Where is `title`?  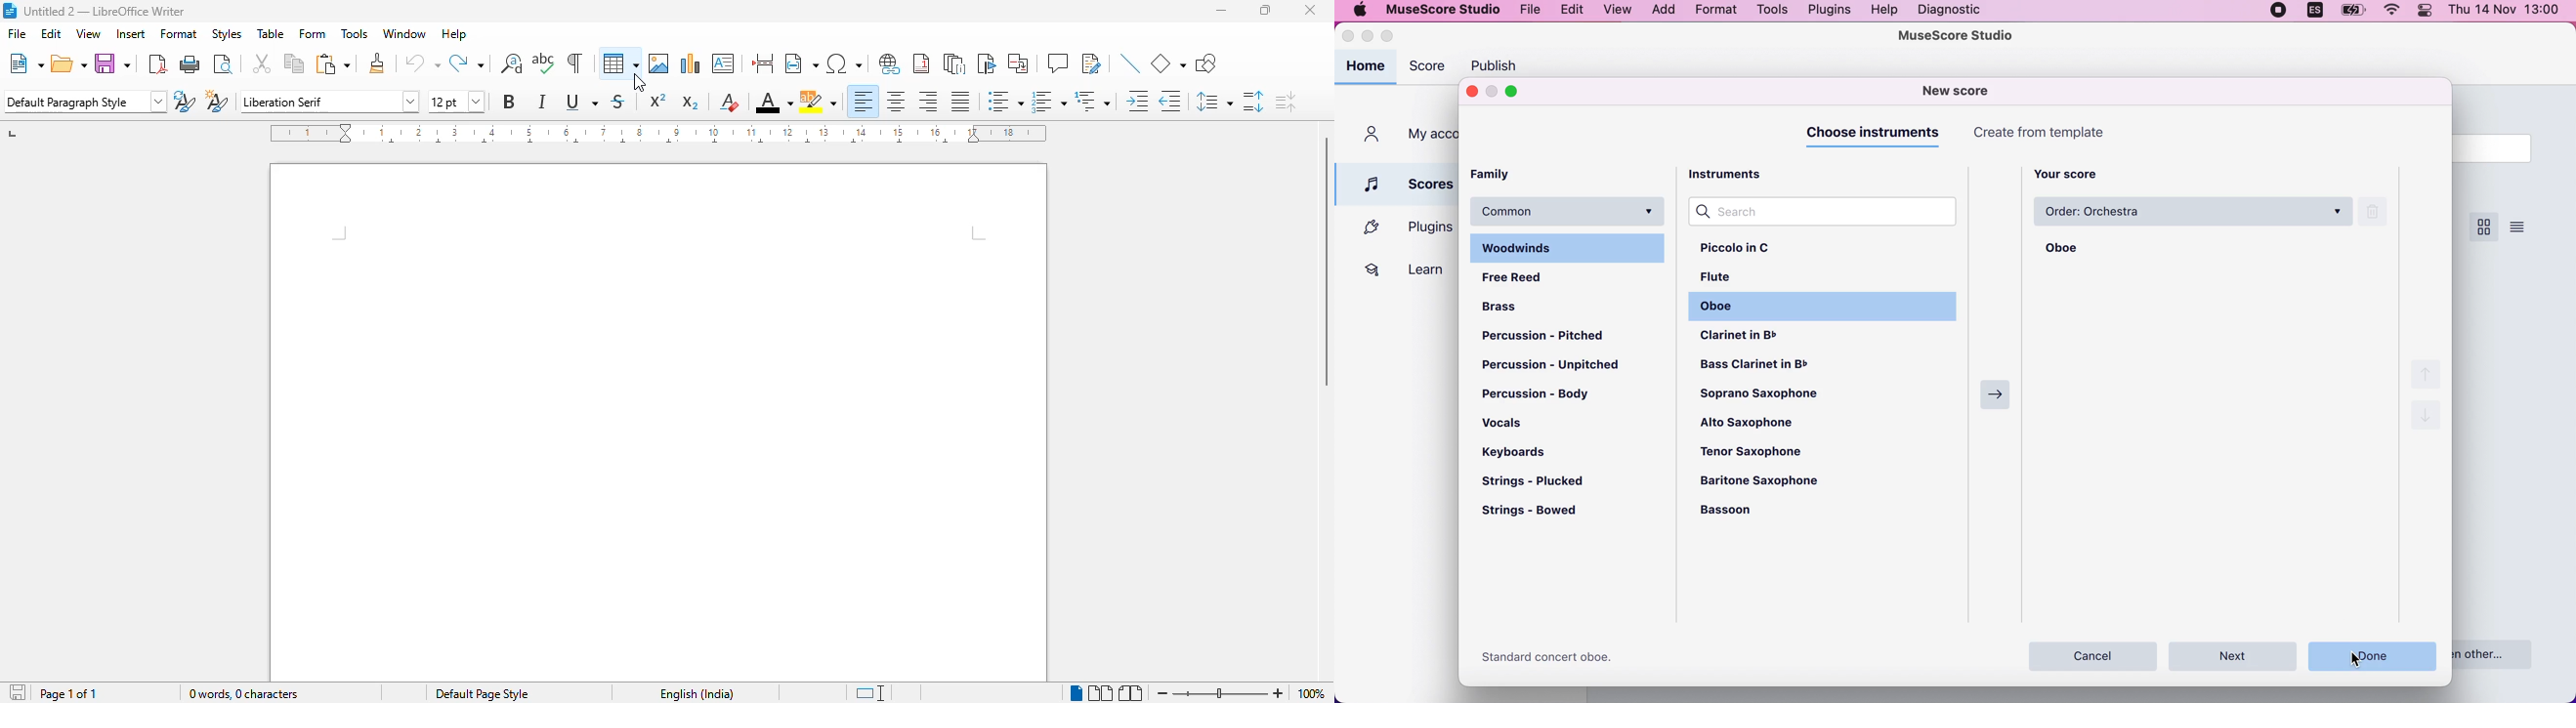
title is located at coordinates (106, 12).